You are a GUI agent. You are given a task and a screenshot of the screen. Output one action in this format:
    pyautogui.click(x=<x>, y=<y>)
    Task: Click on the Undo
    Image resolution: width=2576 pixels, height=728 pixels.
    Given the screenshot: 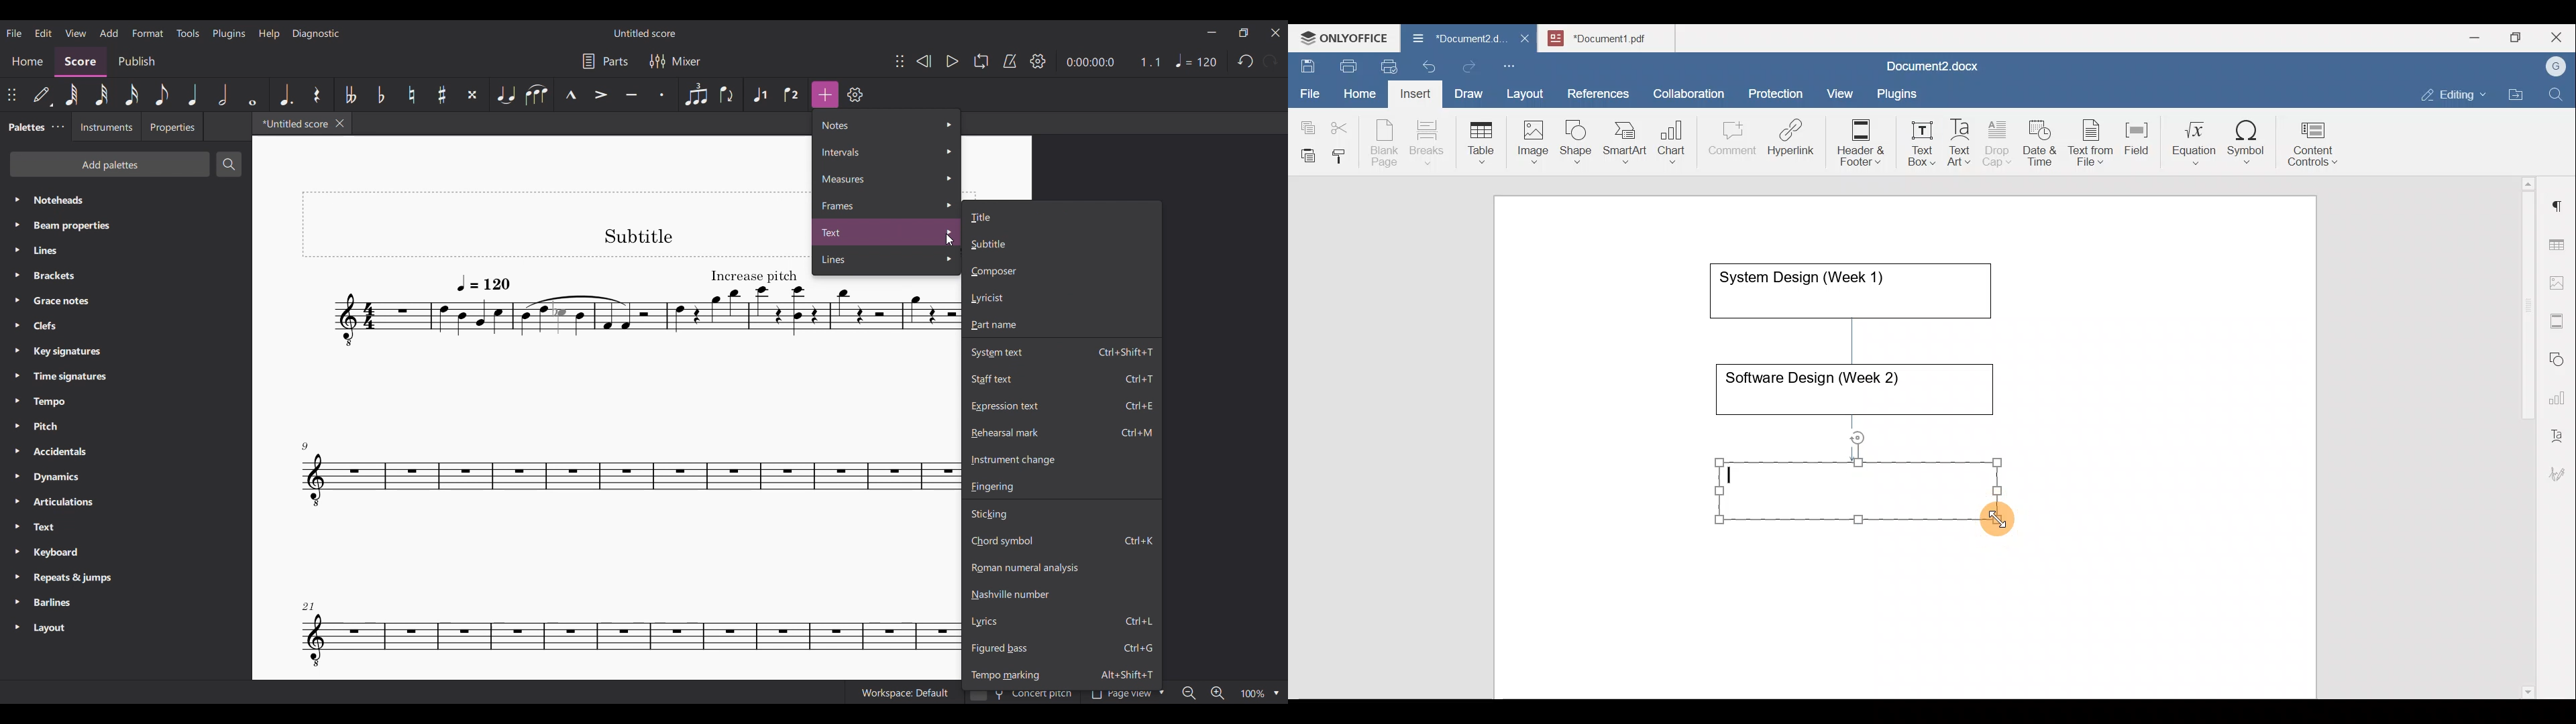 What is the action you would take?
    pyautogui.click(x=1426, y=64)
    